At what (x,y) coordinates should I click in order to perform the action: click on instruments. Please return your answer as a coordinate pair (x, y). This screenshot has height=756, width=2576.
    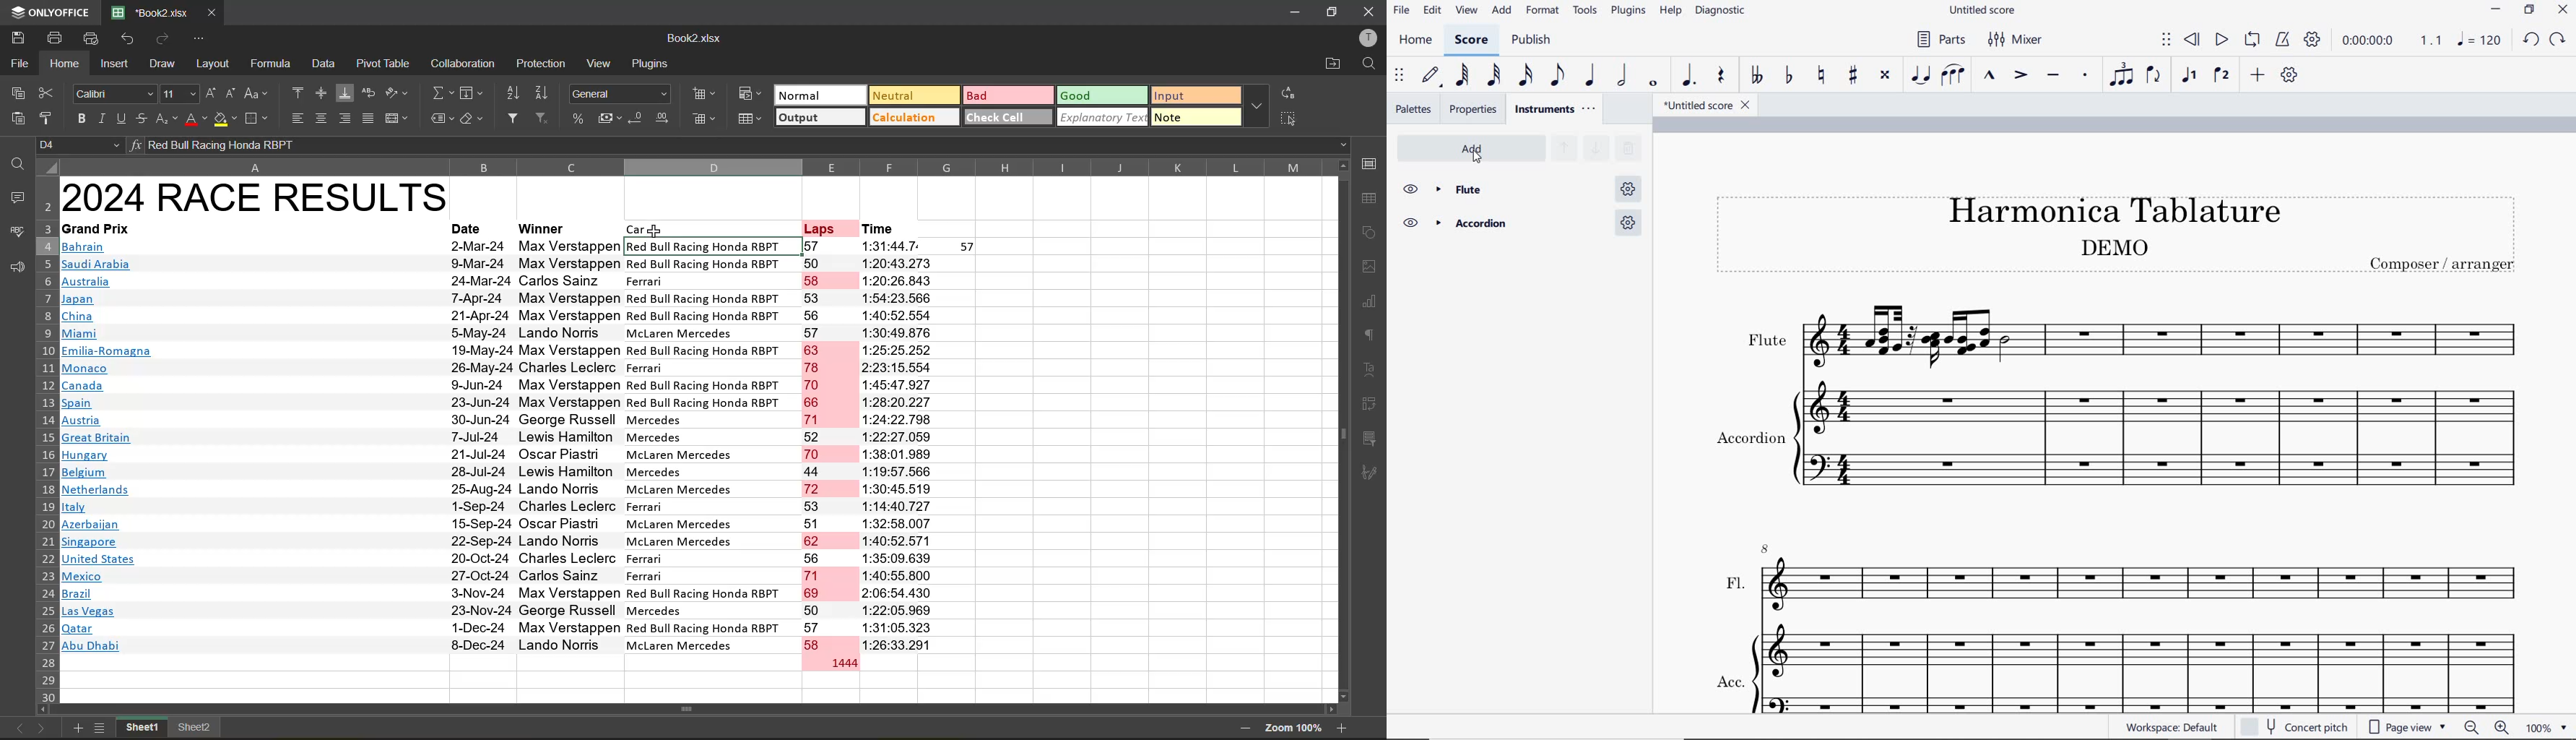
    Looking at the image, I should click on (1554, 109).